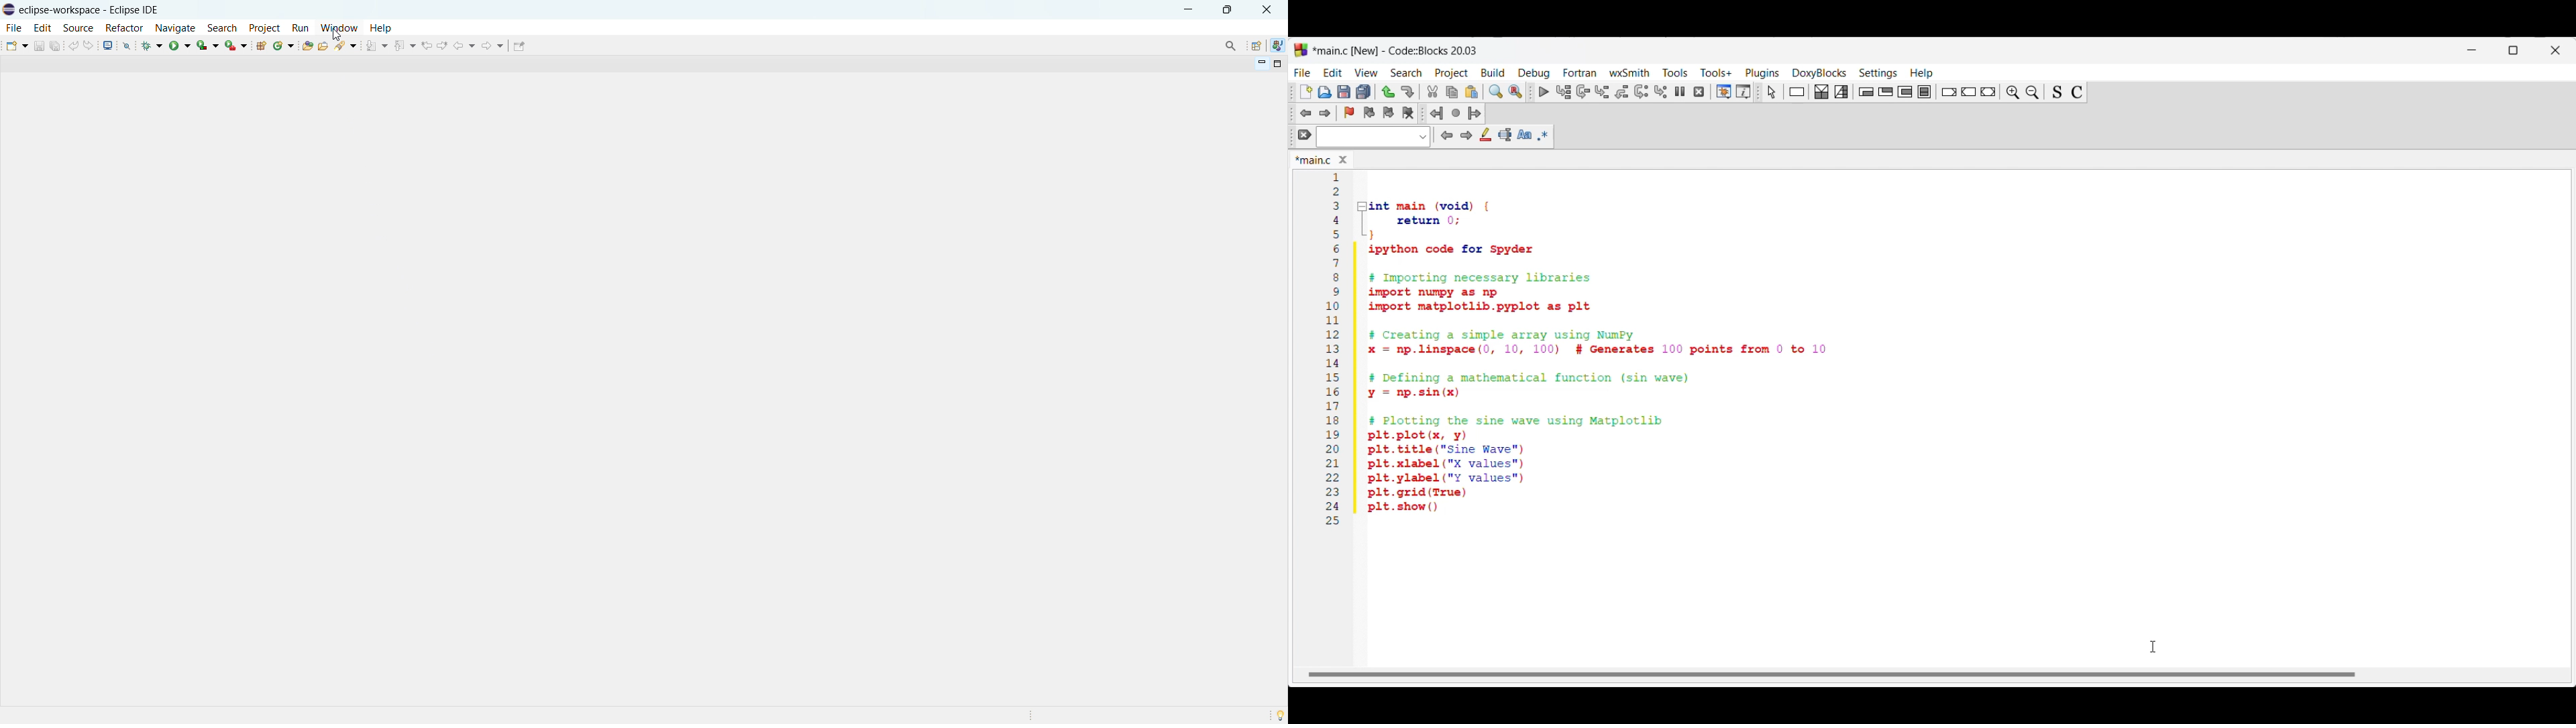 The width and height of the screenshot is (2576, 728). Describe the element at coordinates (1534, 73) in the screenshot. I see `Debug menu` at that location.